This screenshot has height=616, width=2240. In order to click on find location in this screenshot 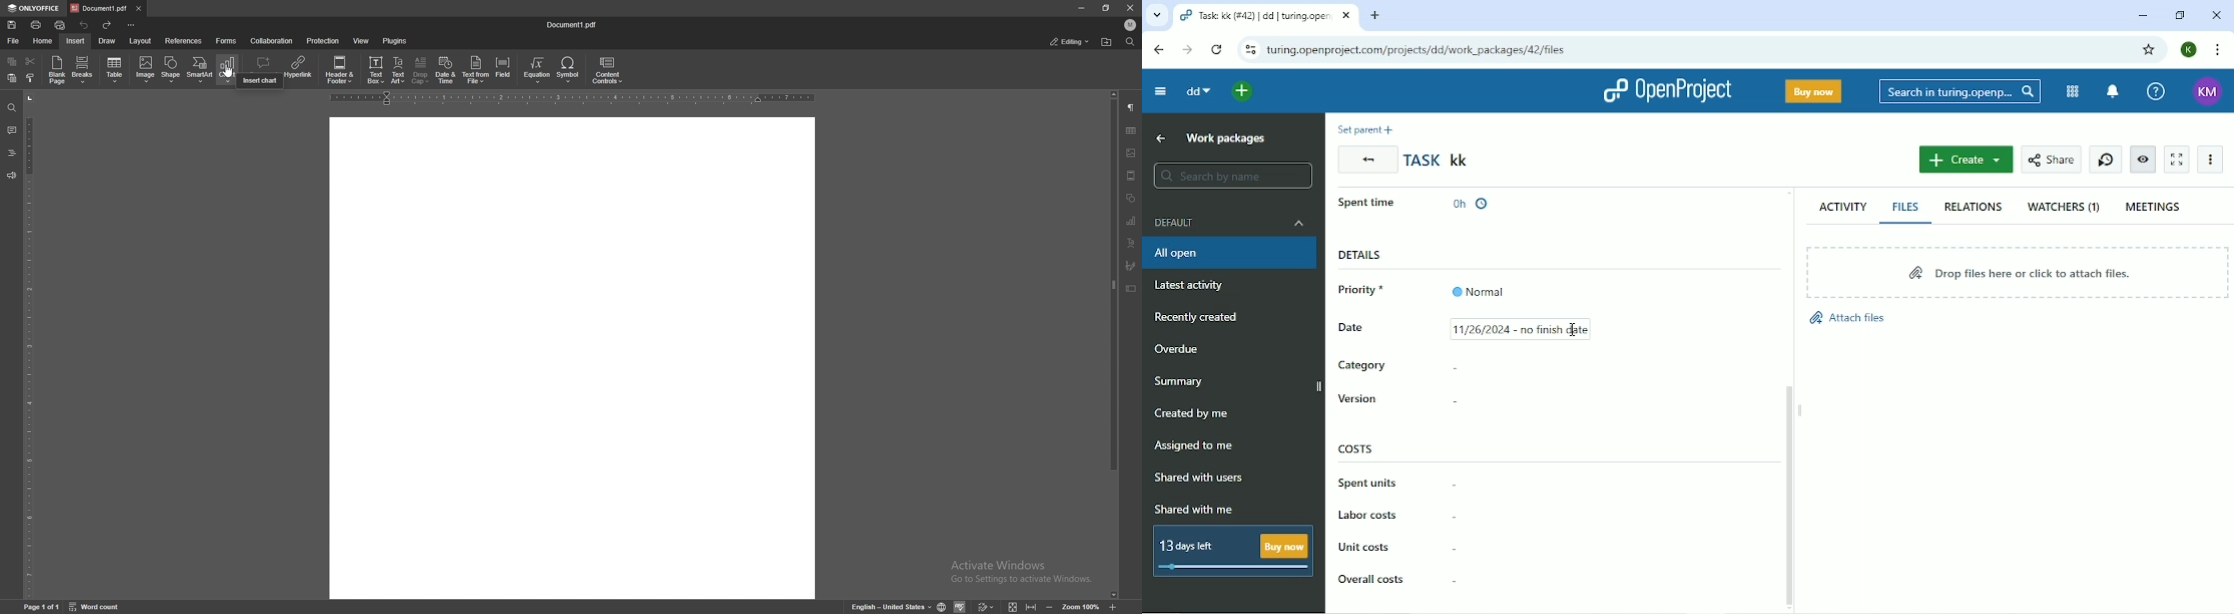, I will do `click(1108, 42)`.